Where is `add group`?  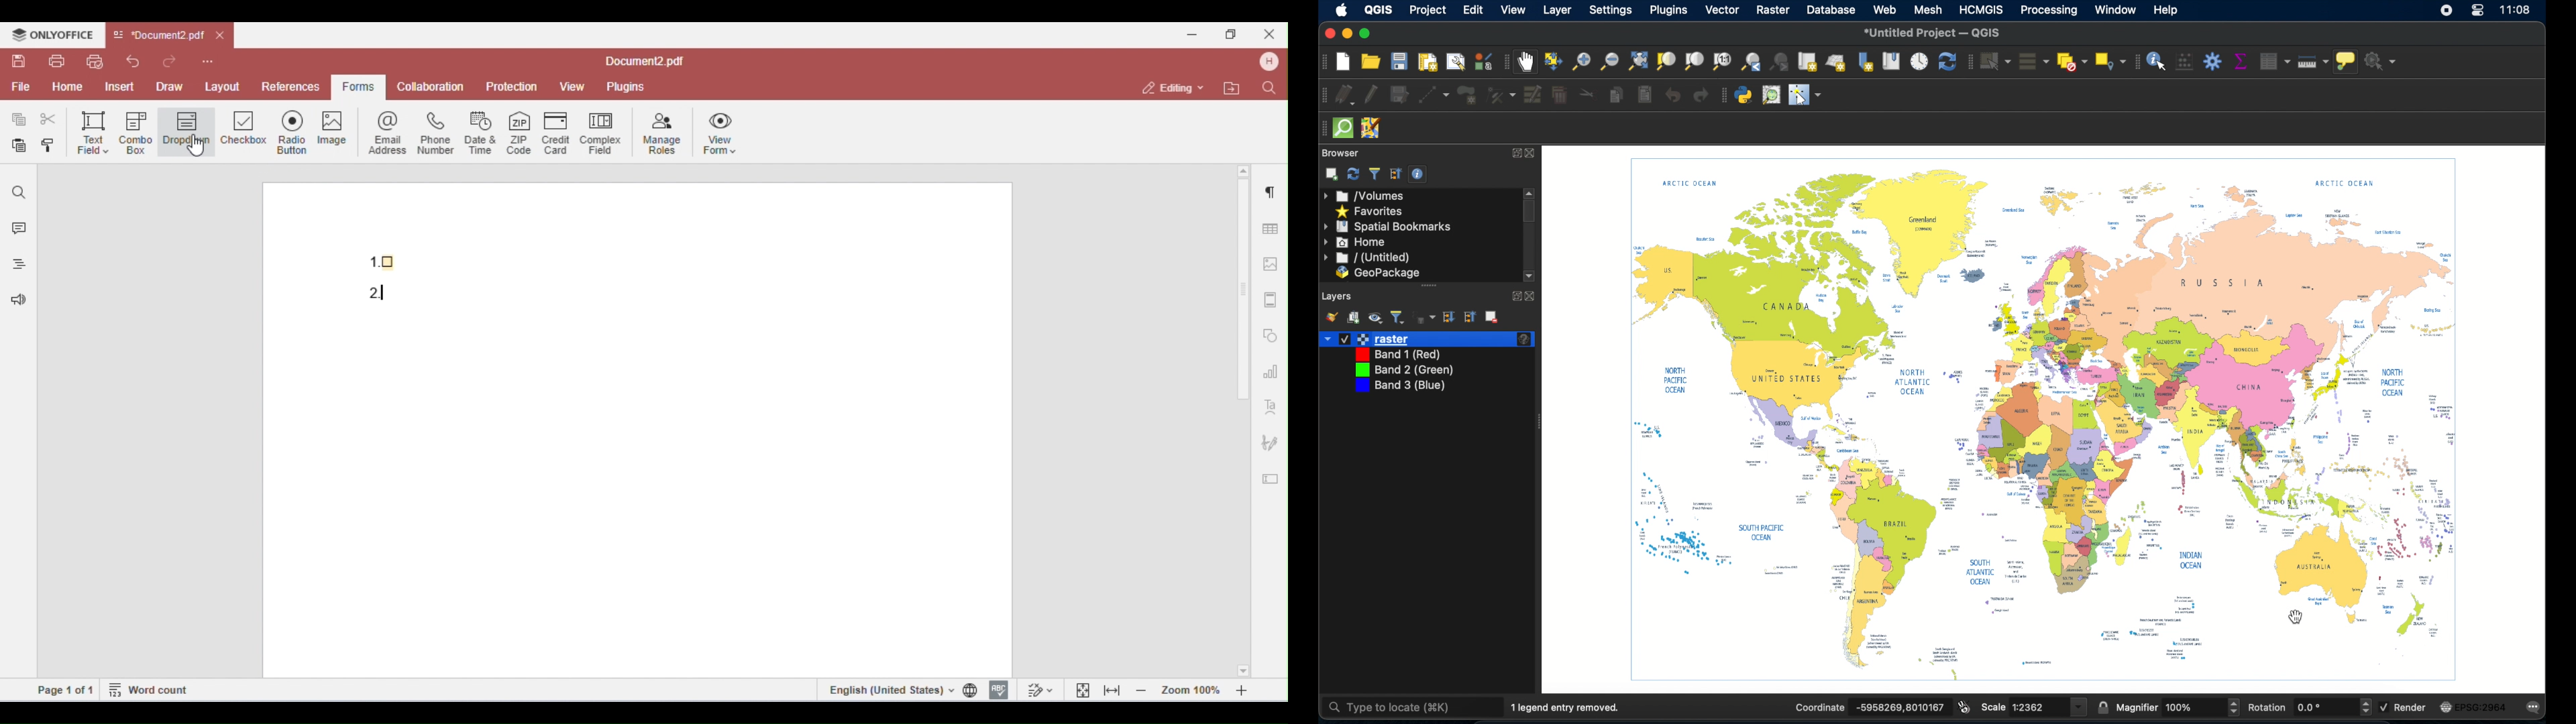
add group is located at coordinates (1354, 318).